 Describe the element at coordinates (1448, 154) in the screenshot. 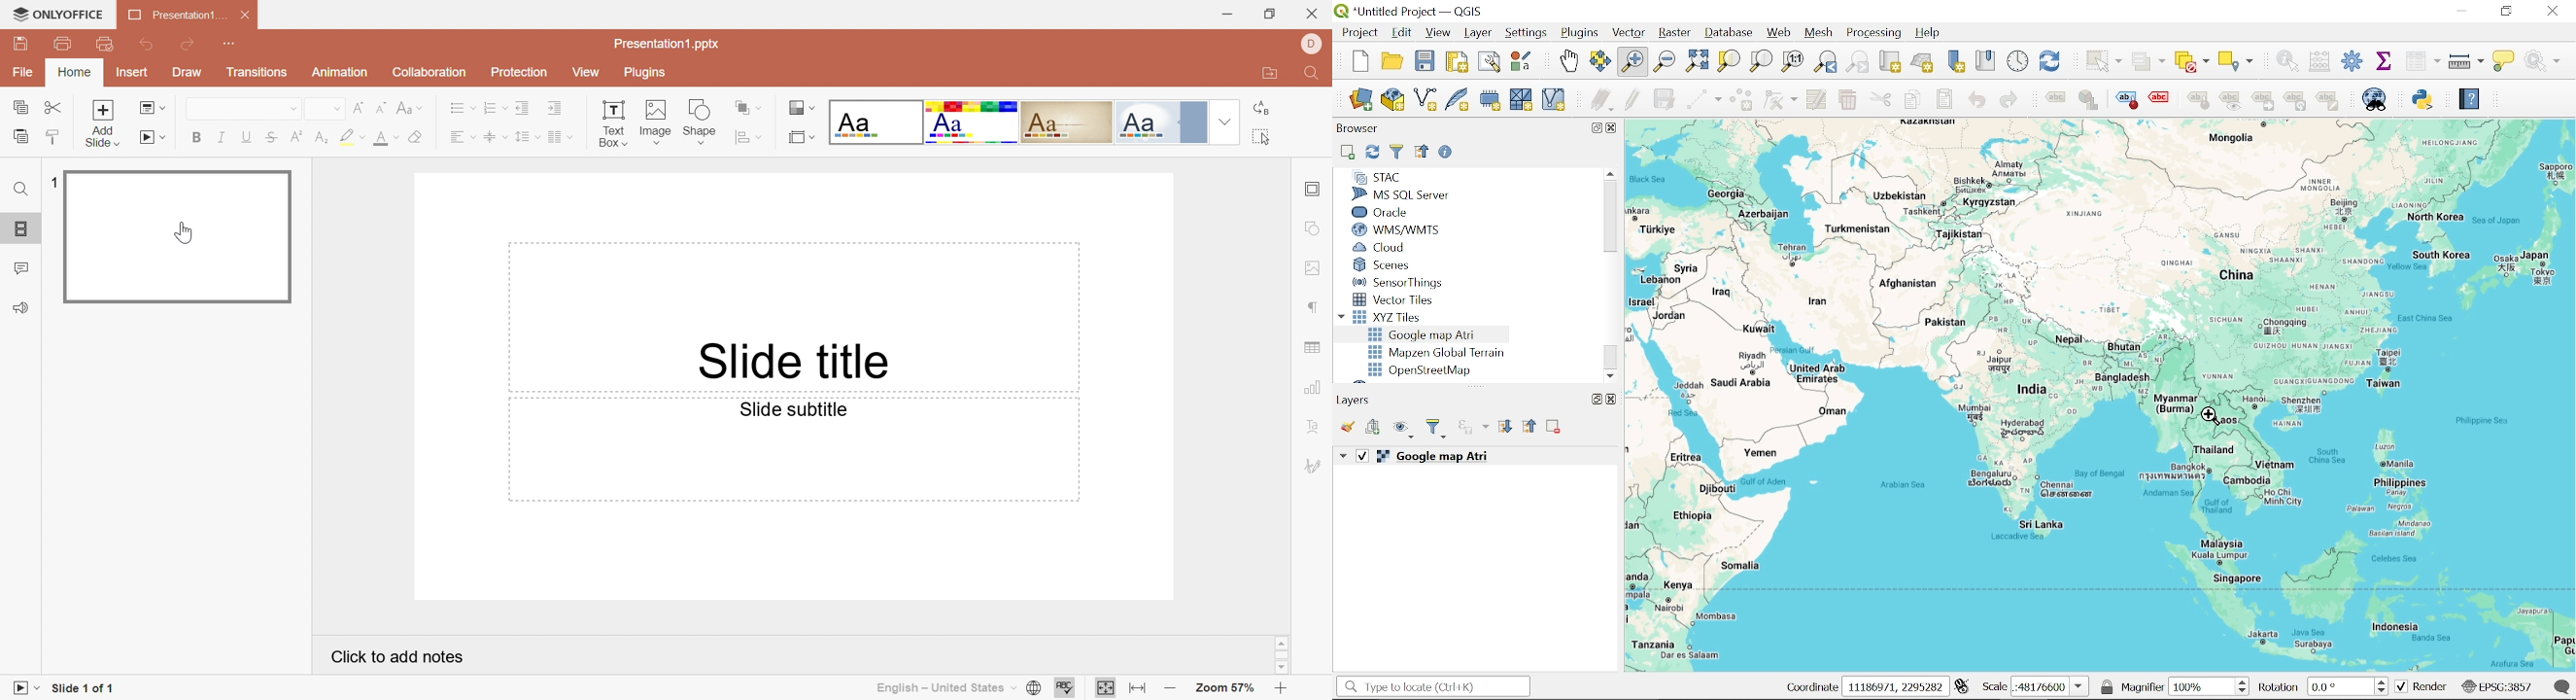

I see `Enable/ disable` at that location.